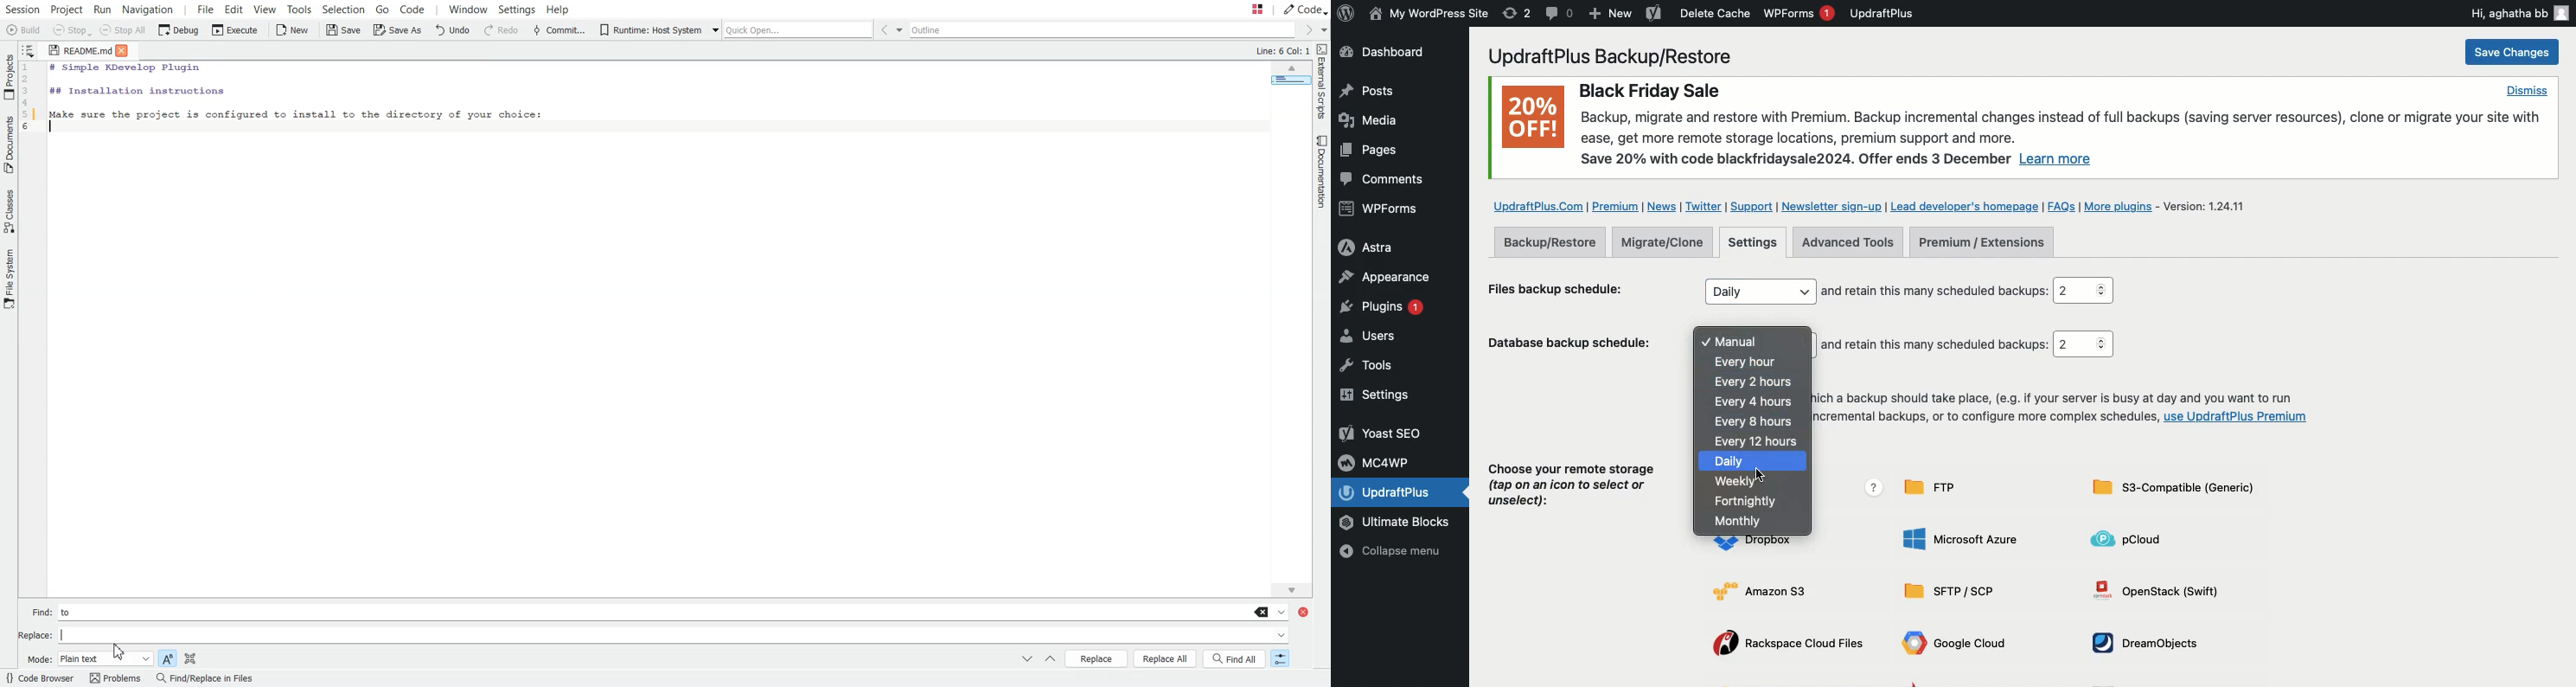 This screenshot has width=2576, height=700. Describe the element at coordinates (1742, 483) in the screenshot. I see `Weekly` at that location.